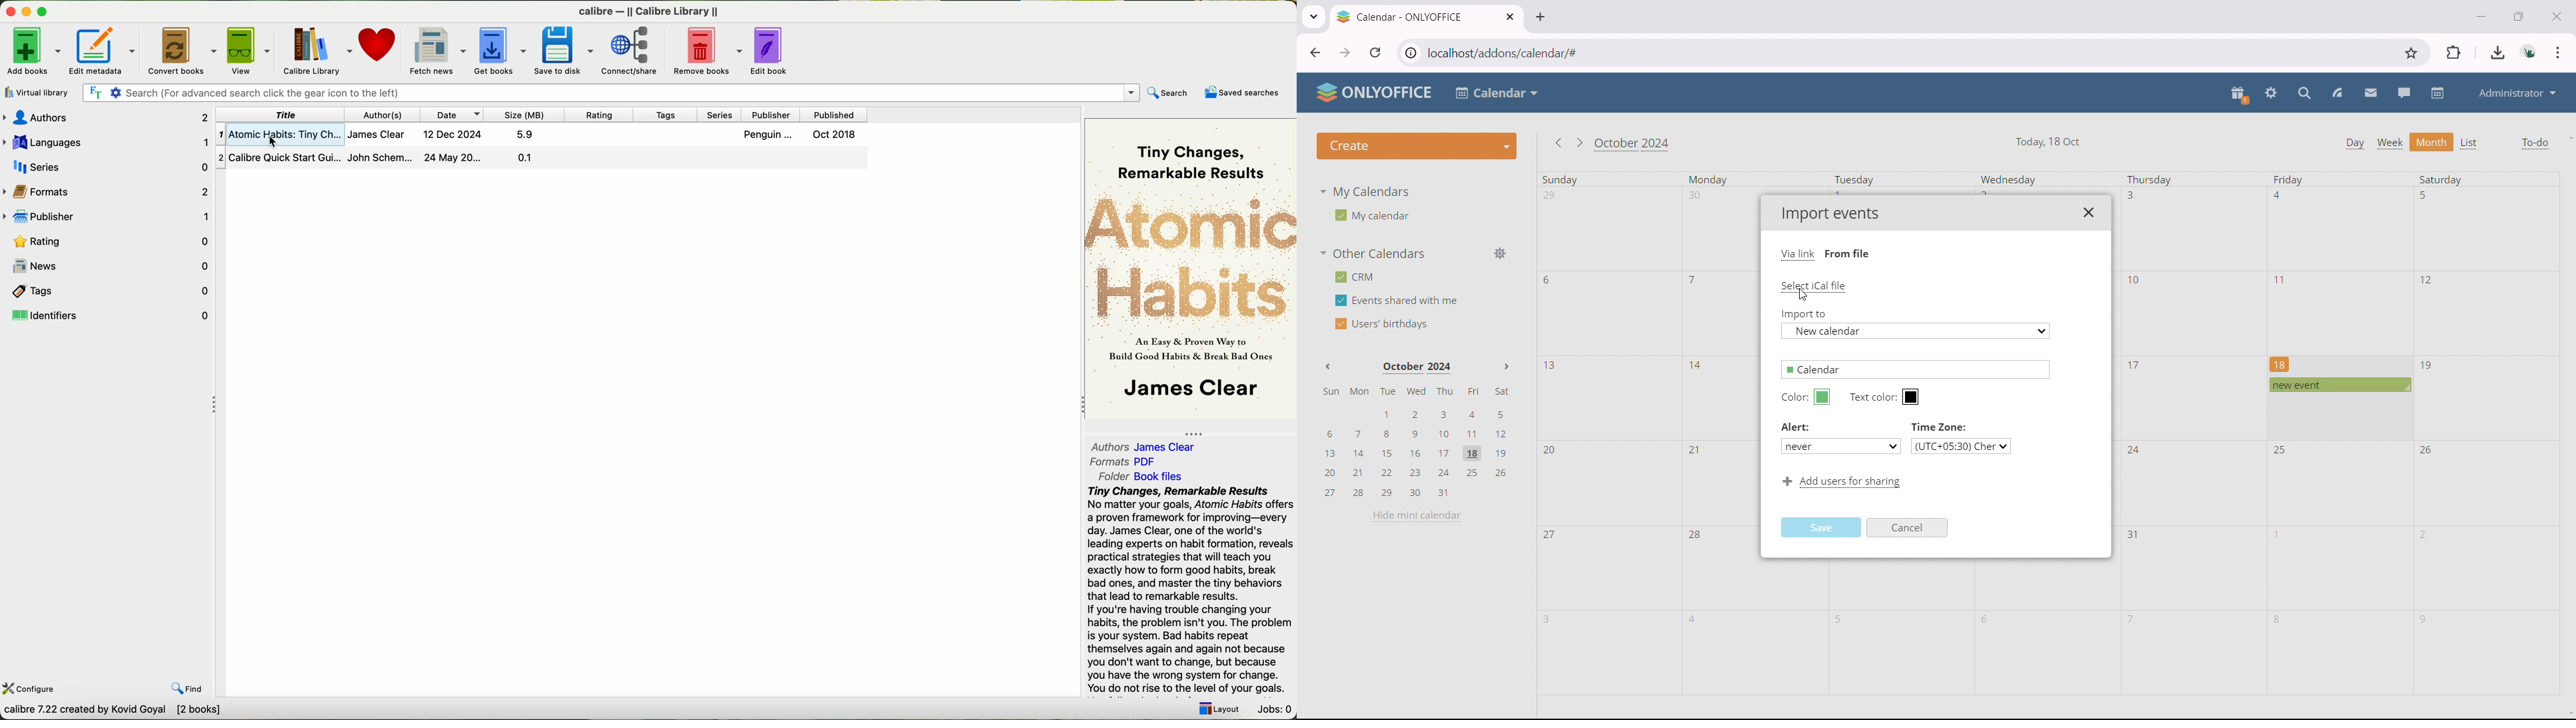 The height and width of the screenshot is (728, 2576). What do you see at coordinates (565, 51) in the screenshot?
I see `save to disk` at bounding box center [565, 51].